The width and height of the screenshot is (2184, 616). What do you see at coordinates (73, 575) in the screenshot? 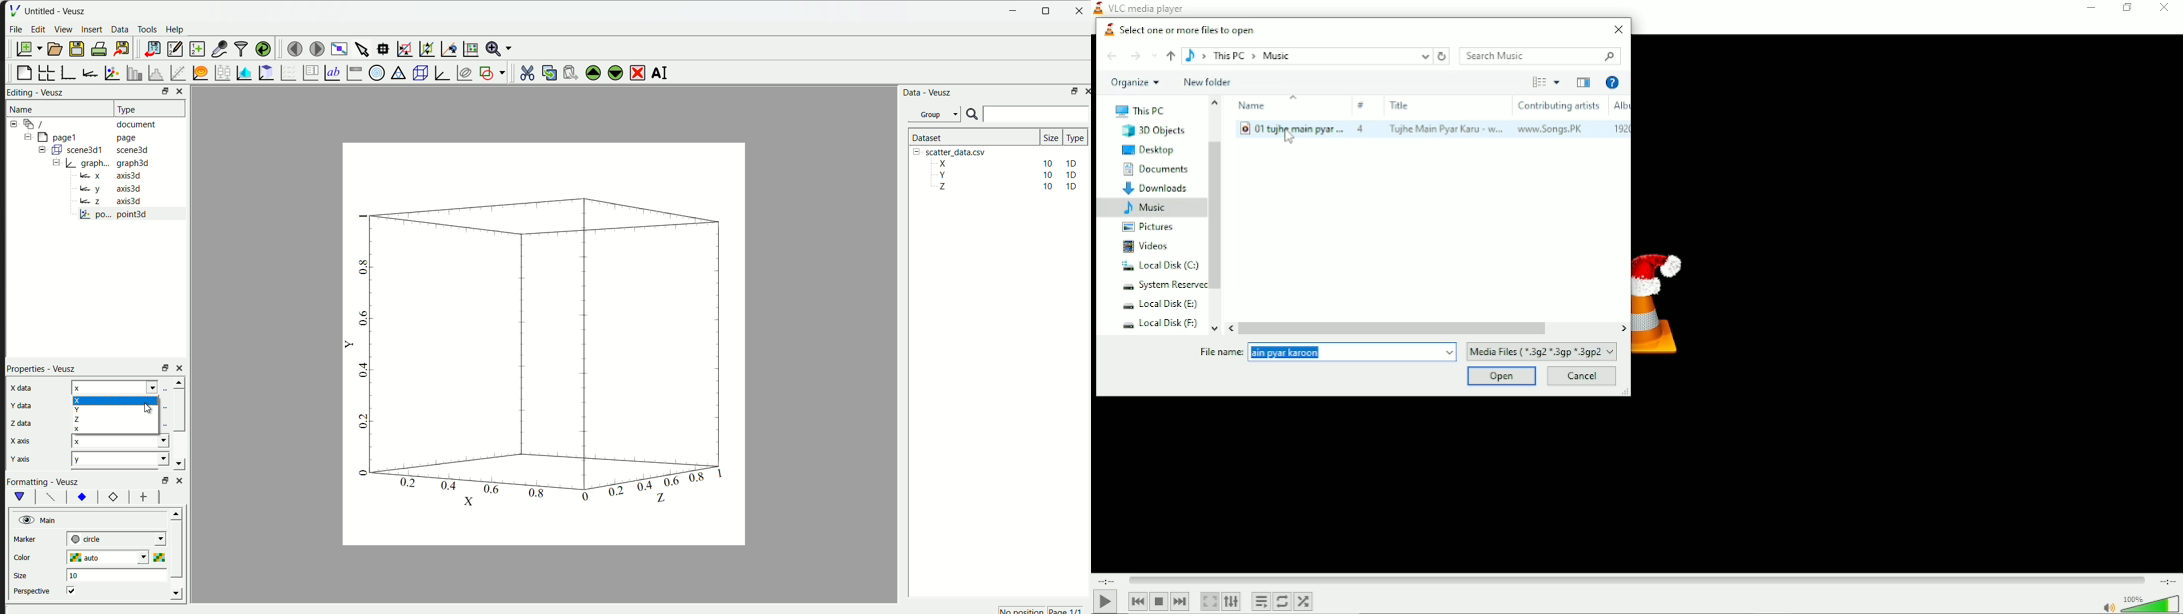
I see `10` at bounding box center [73, 575].